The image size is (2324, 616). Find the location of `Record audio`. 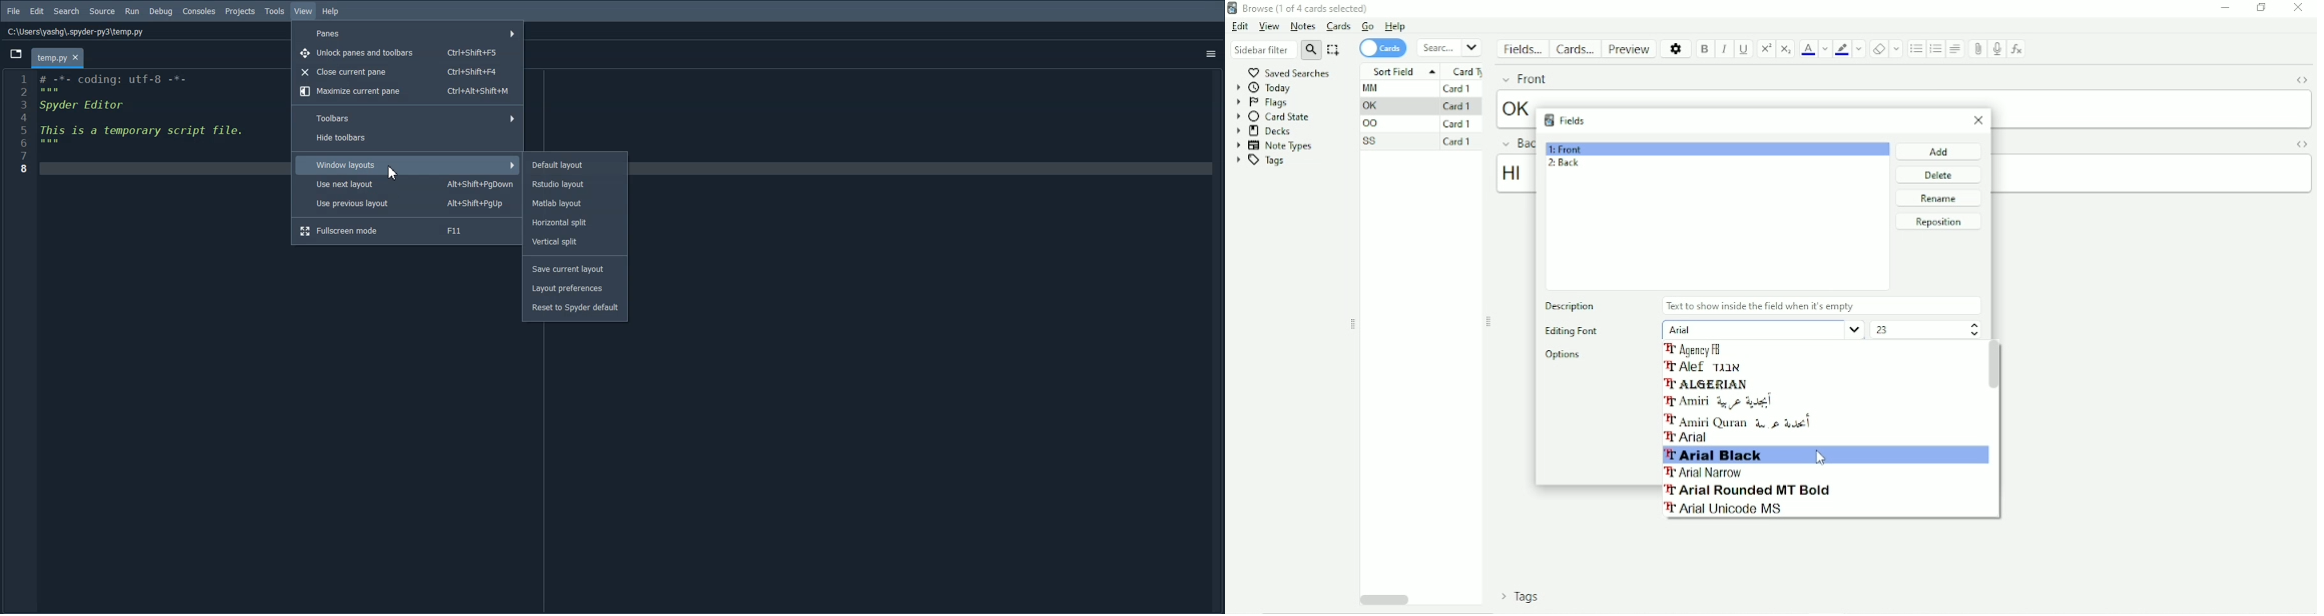

Record audio is located at coordinates (1996, 49).